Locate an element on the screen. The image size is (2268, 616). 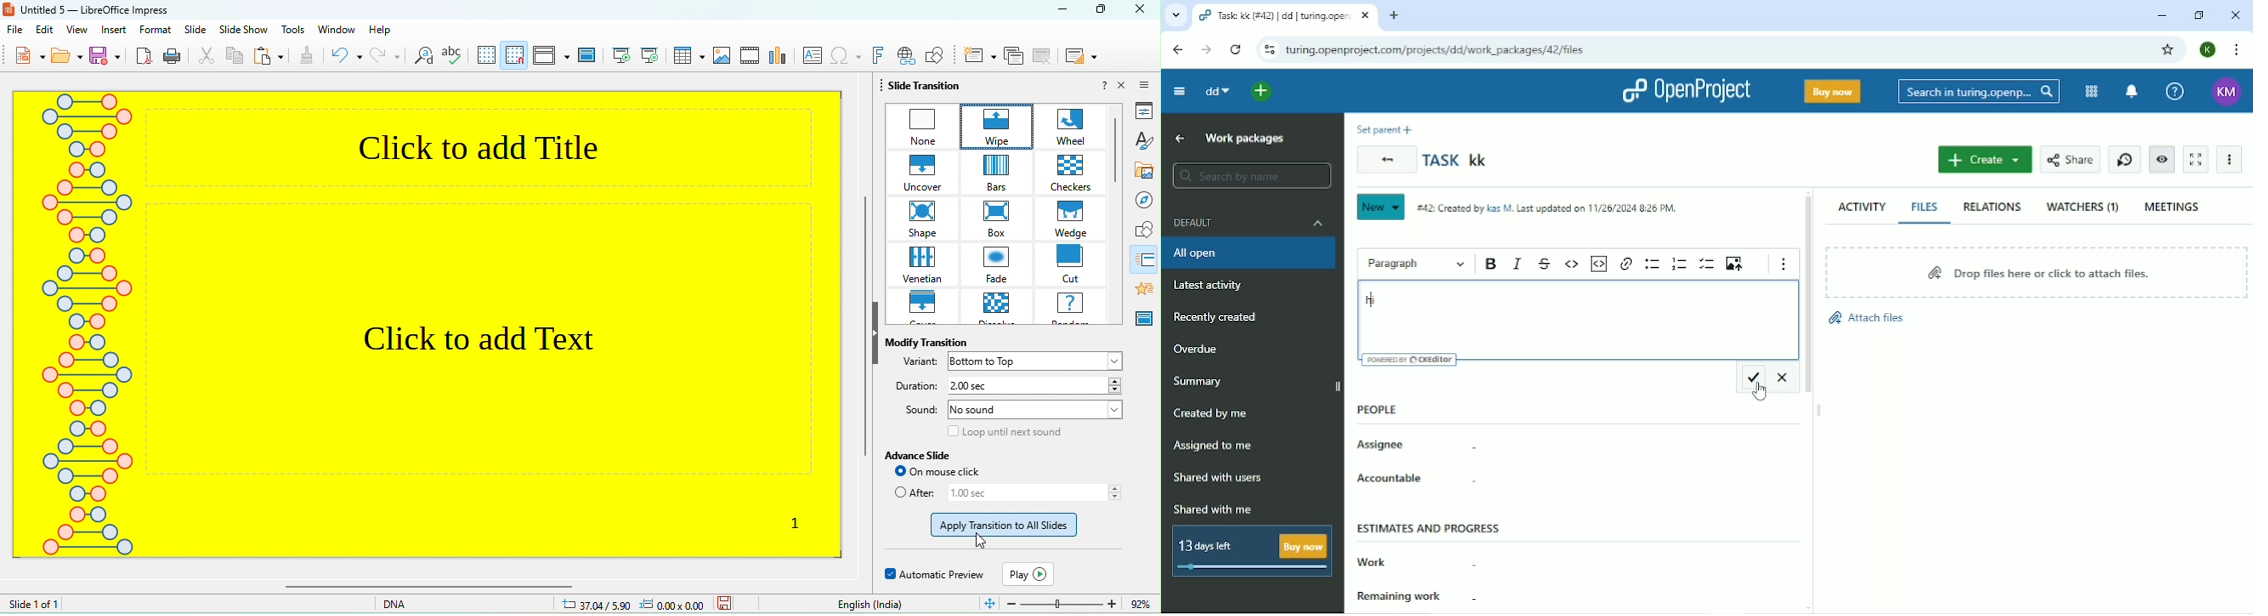
copy is located at coordinates (237, 56).